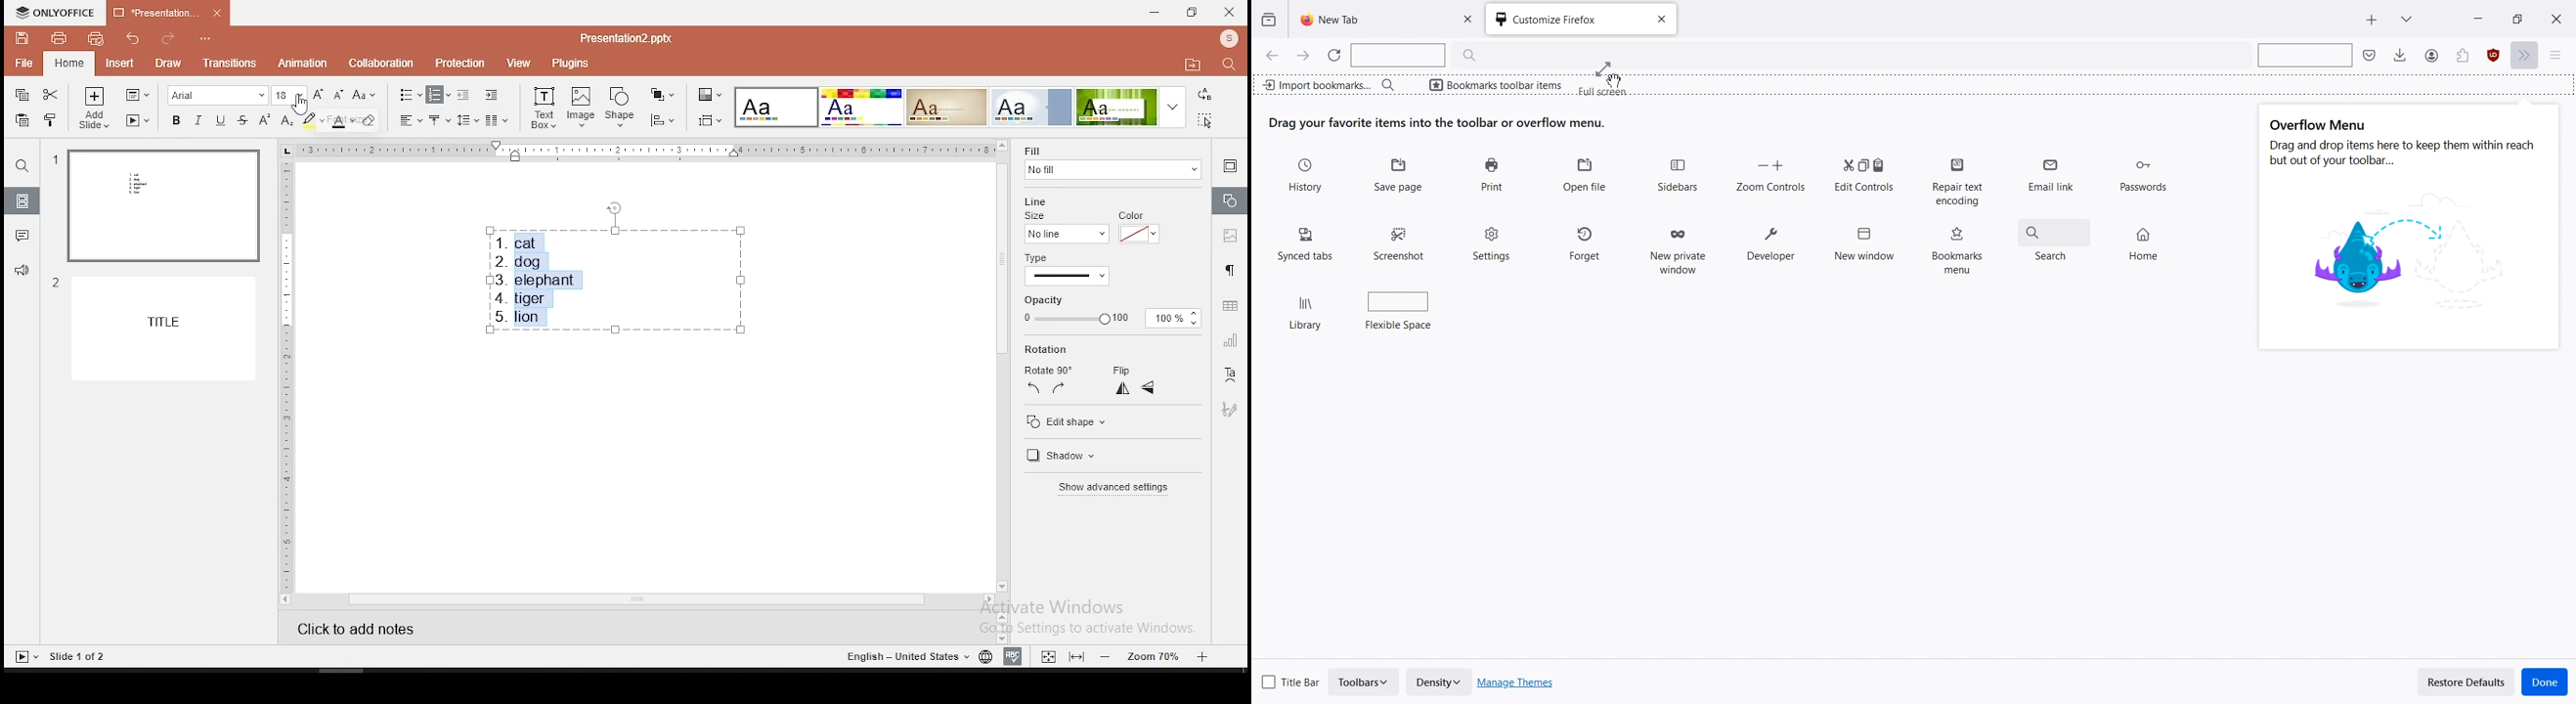  What do you see at coordinates (1075, 656) in the screenshot?
I see `fit to slide` at bounding box center [1075, 656].